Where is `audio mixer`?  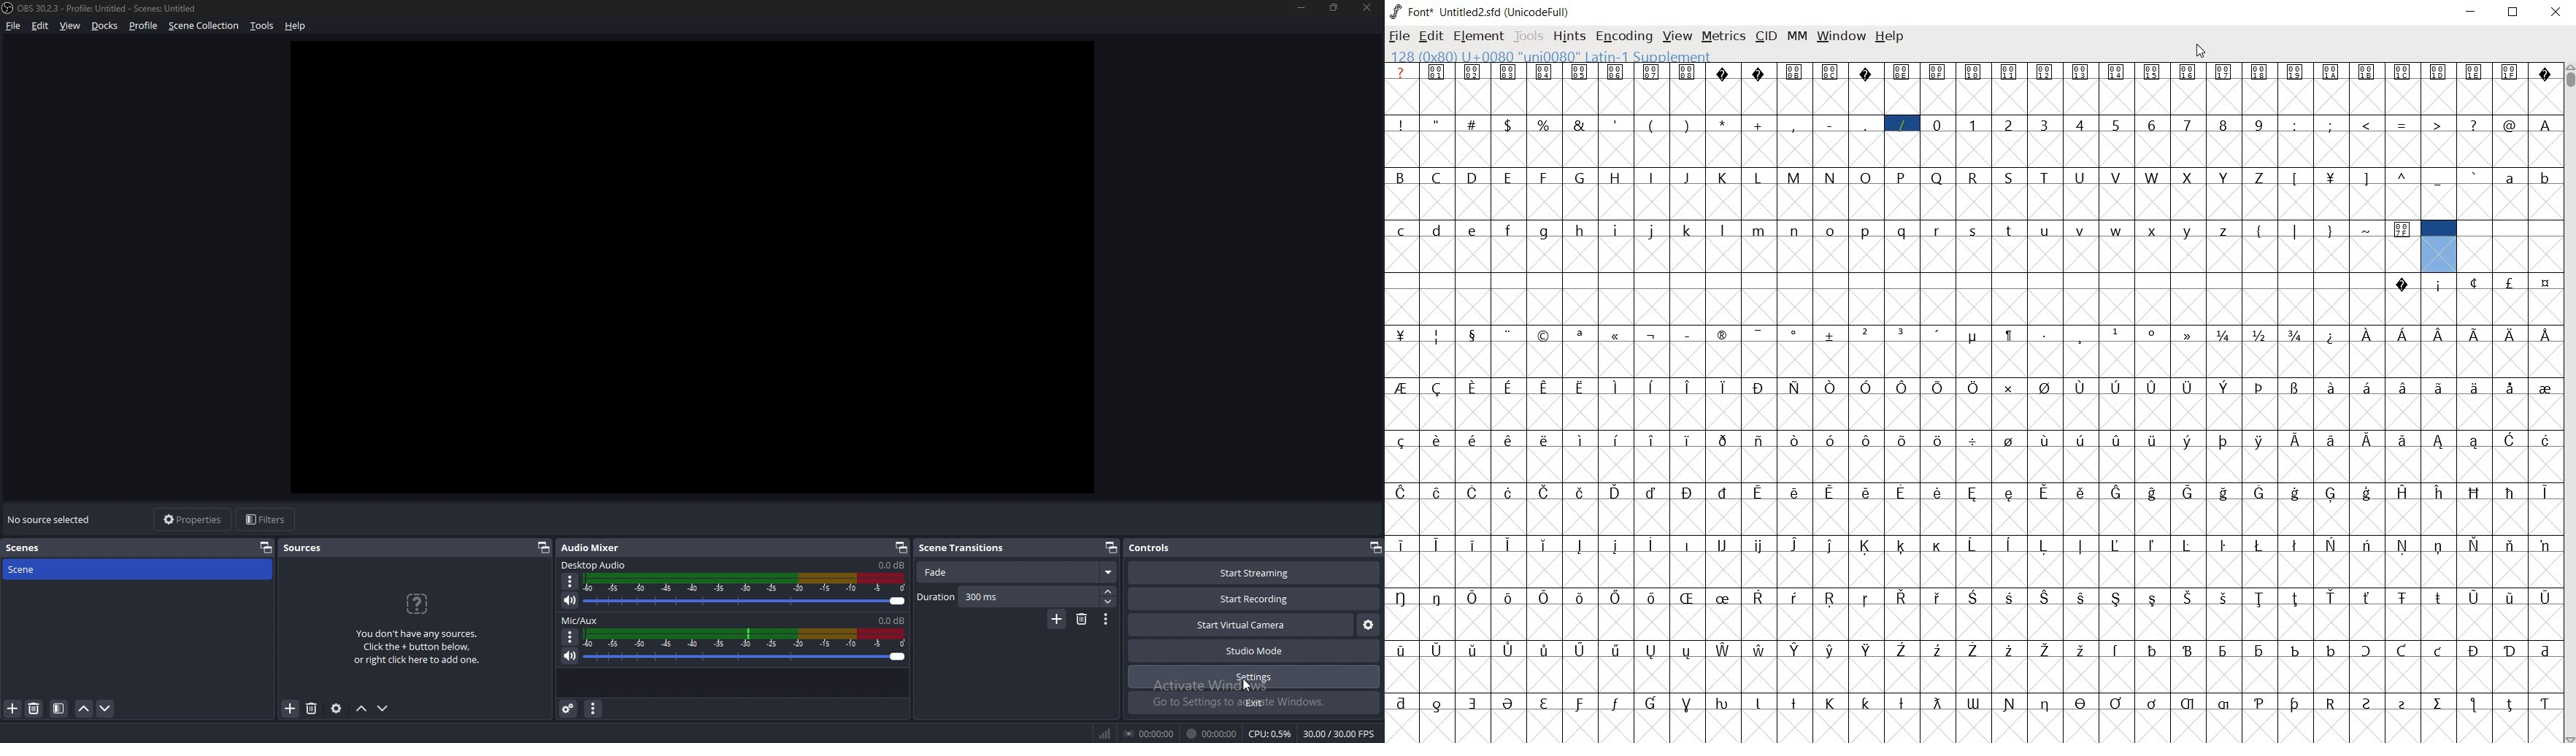 audio mixer is located at coordinates (594, 547).